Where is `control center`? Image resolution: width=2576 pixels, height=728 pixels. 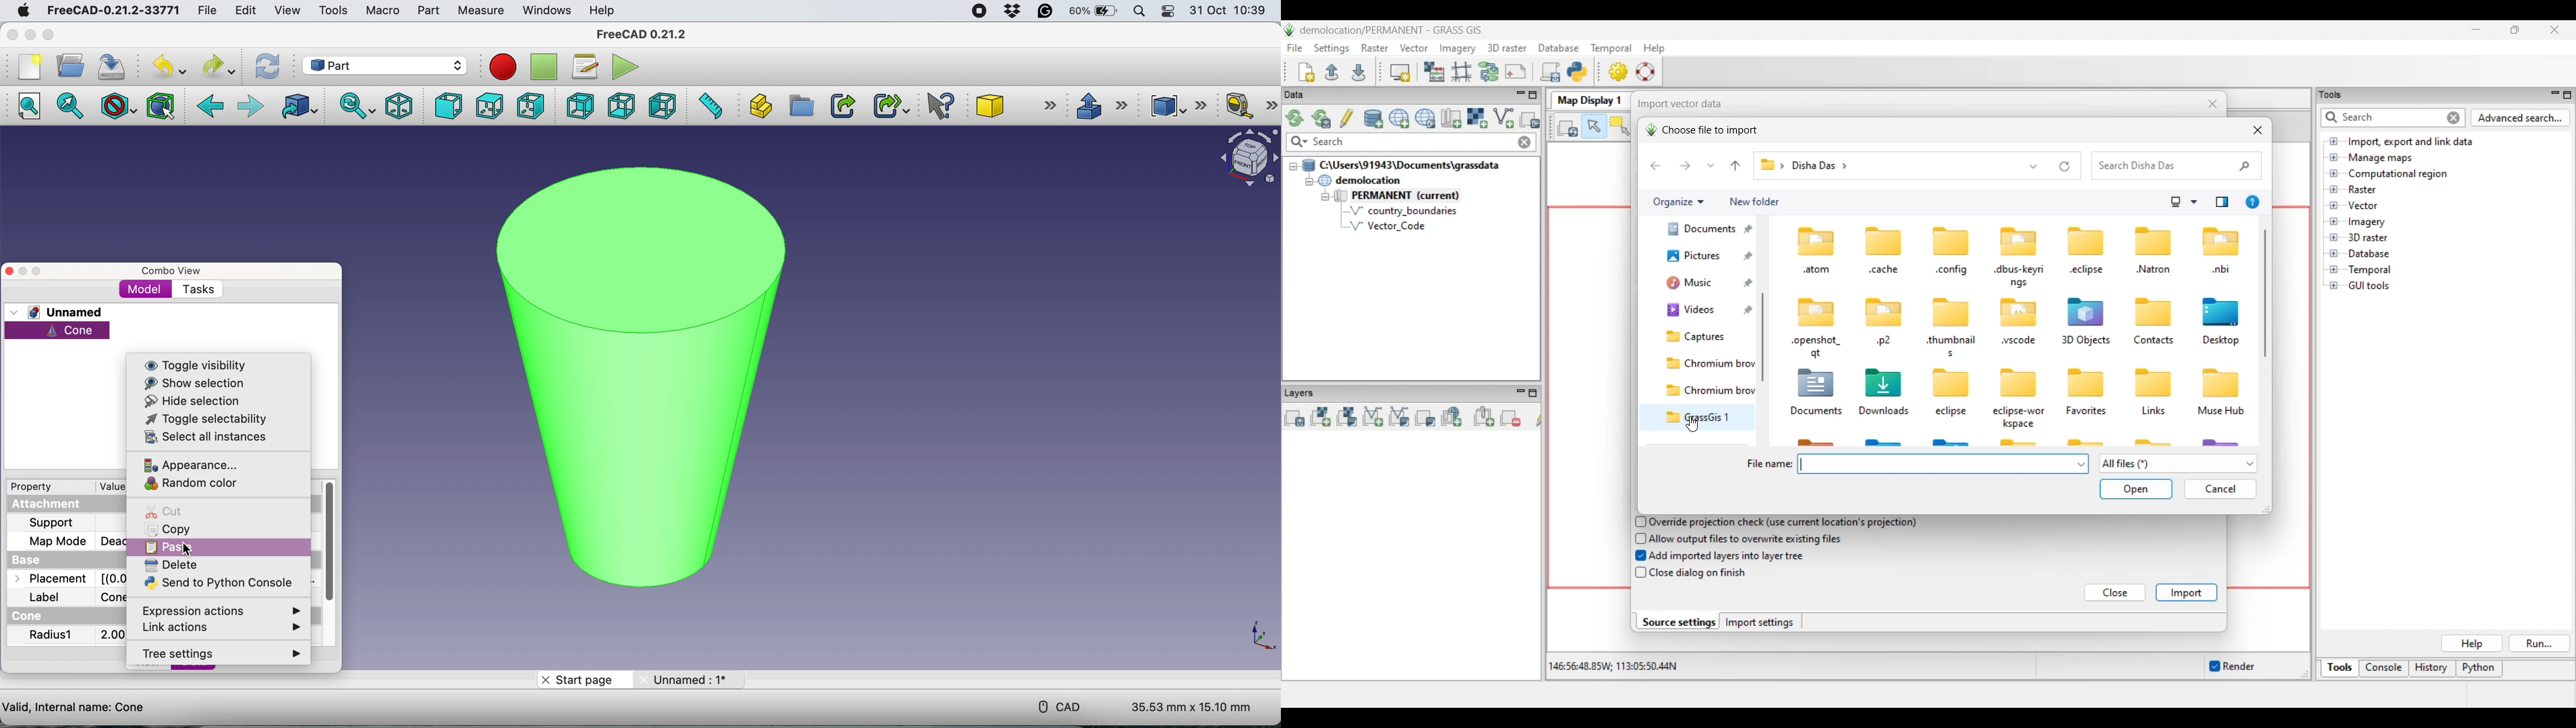 control center is located at coordinates (1170, 12).